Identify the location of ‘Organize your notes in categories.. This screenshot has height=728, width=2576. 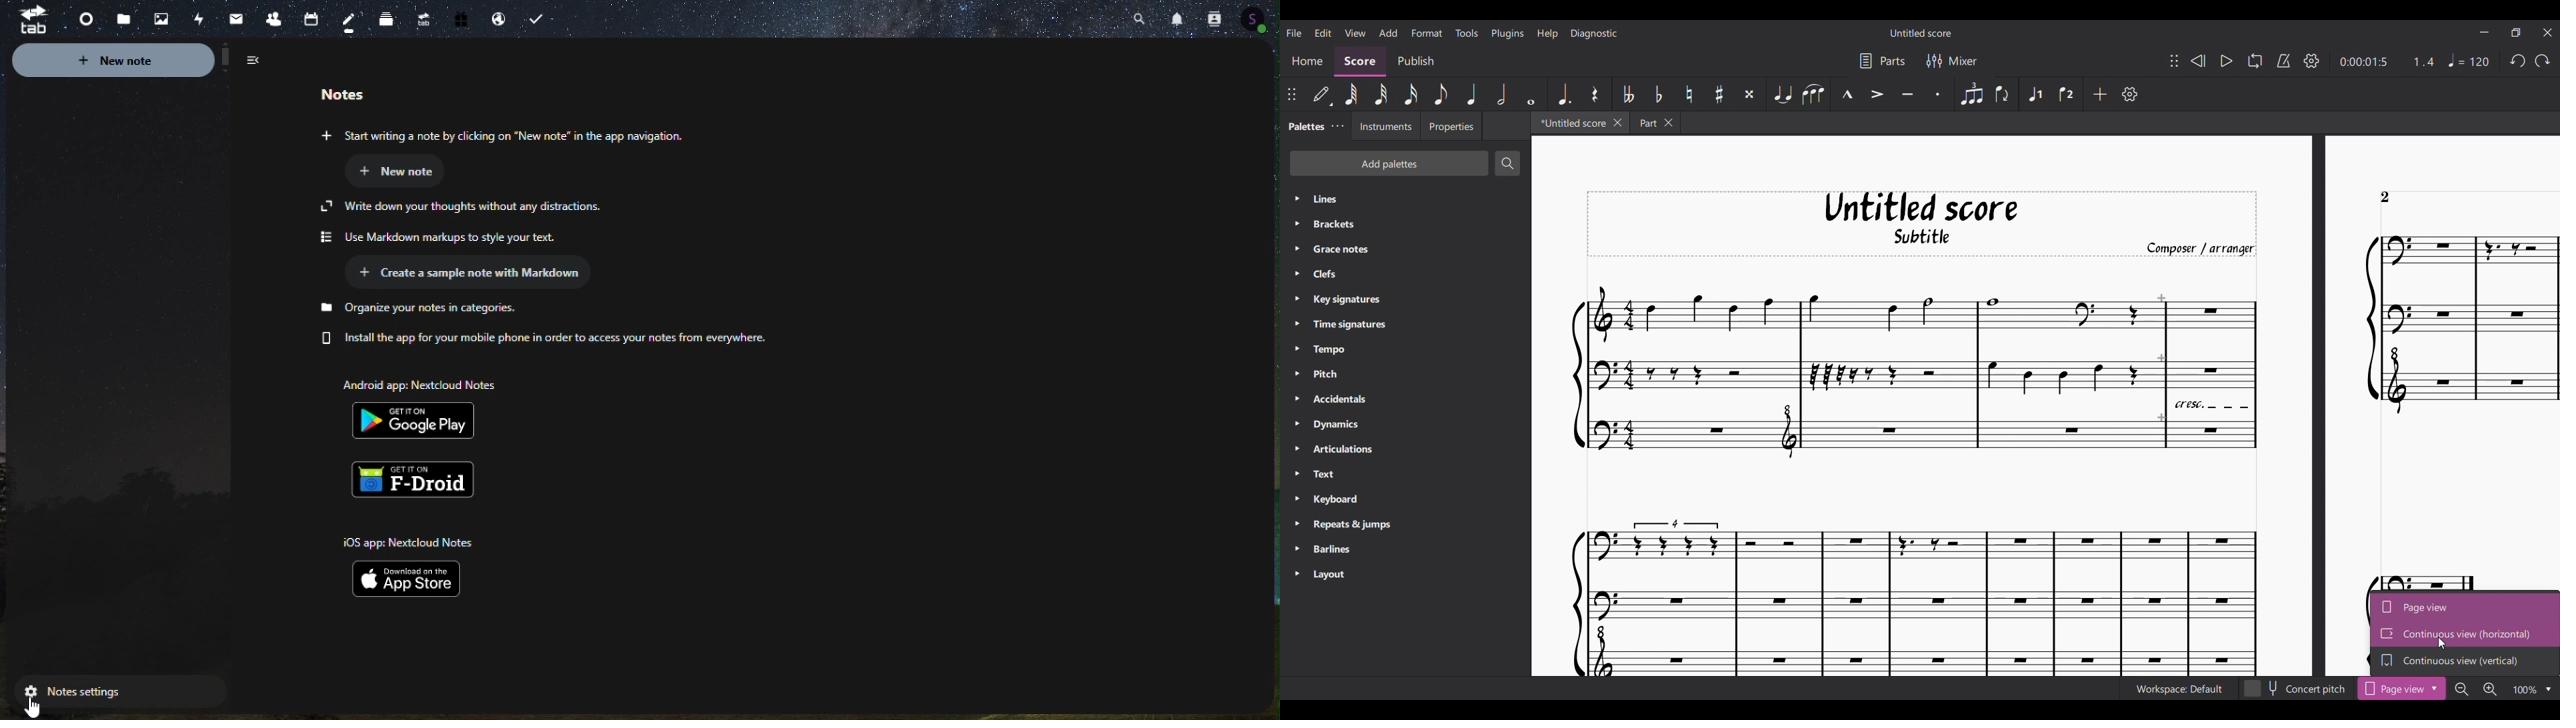
(422, 310).